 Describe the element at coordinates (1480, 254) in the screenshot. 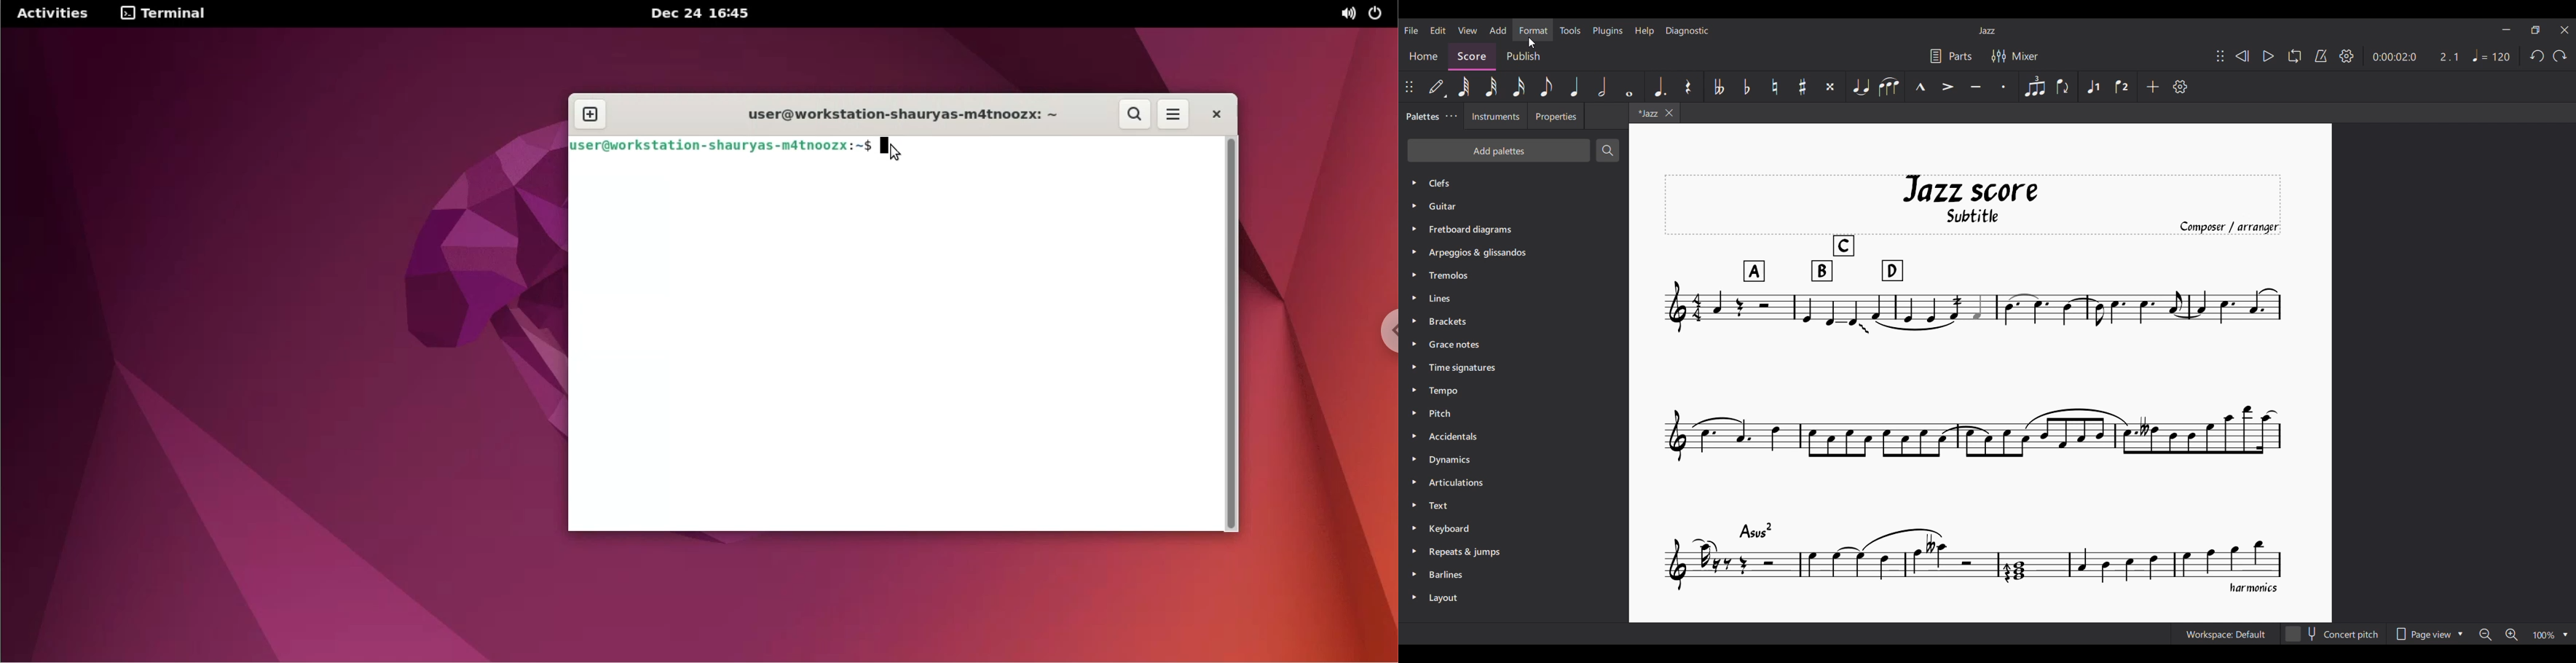

I see `Arpeggios` at that location.